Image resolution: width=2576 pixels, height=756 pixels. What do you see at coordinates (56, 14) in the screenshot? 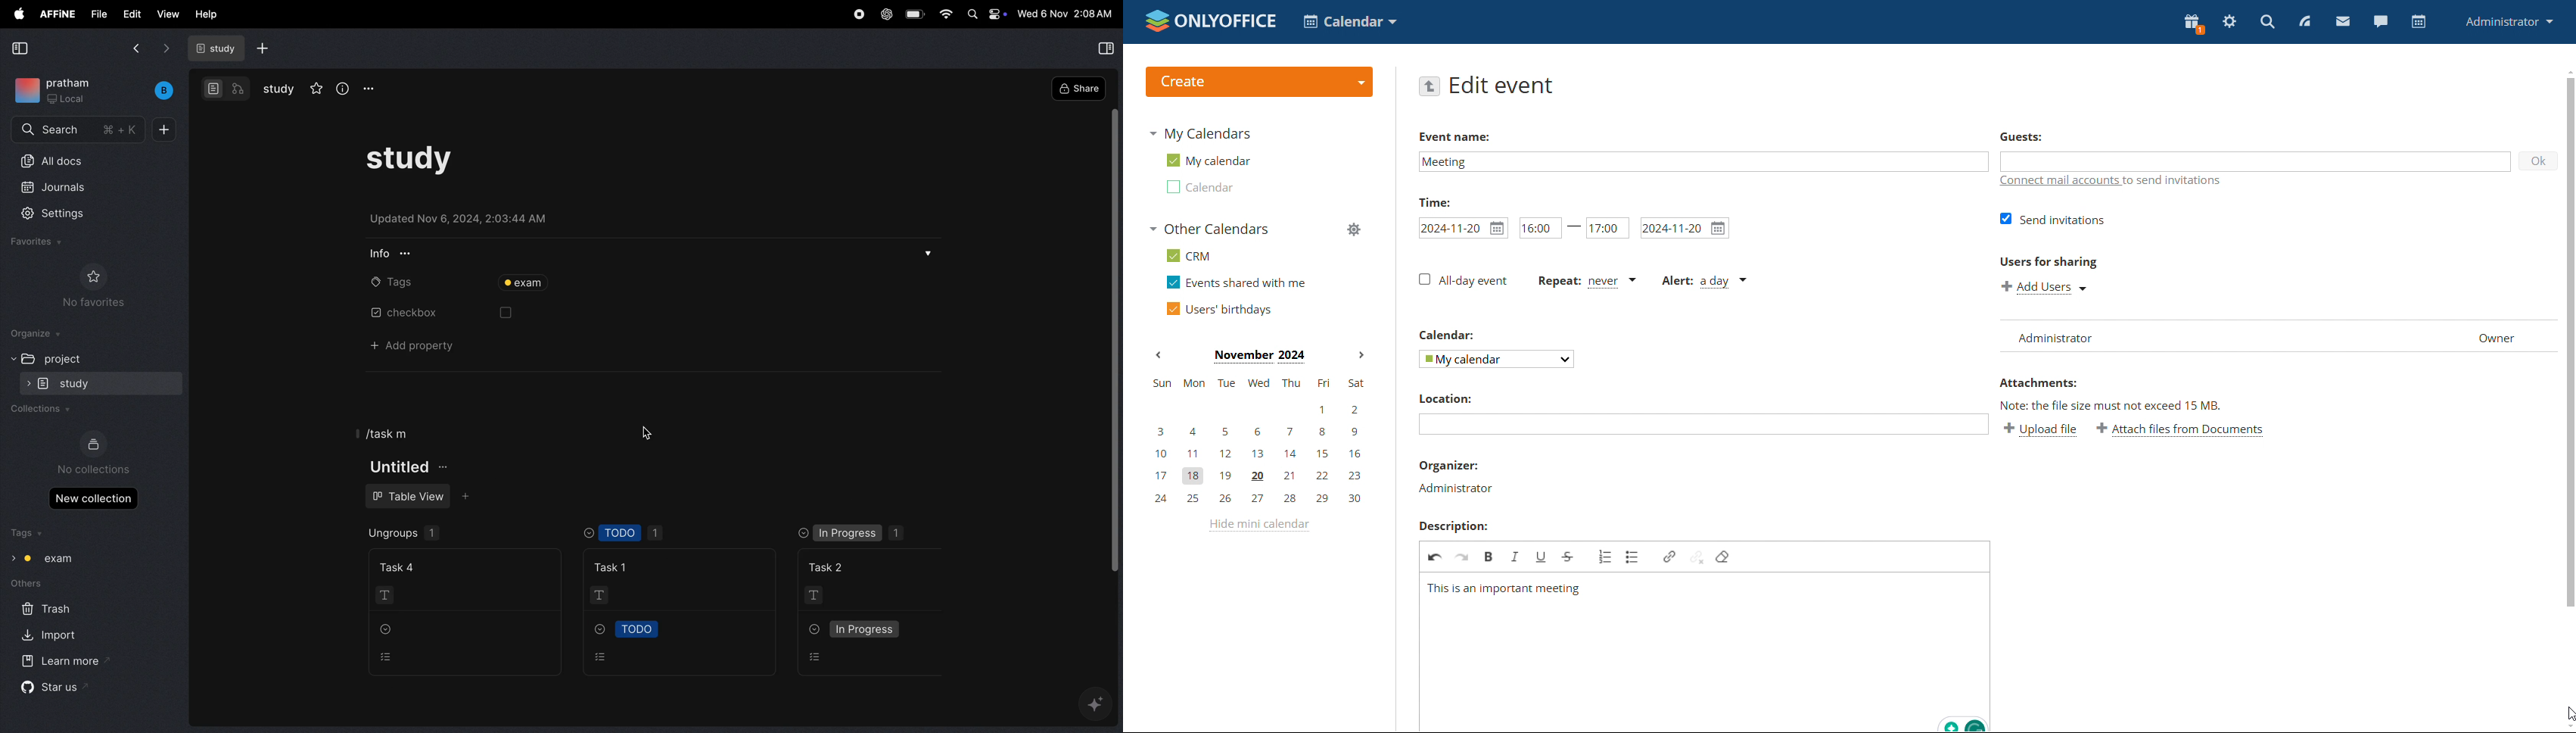
I see `affine` at bounding box center [56, 14].